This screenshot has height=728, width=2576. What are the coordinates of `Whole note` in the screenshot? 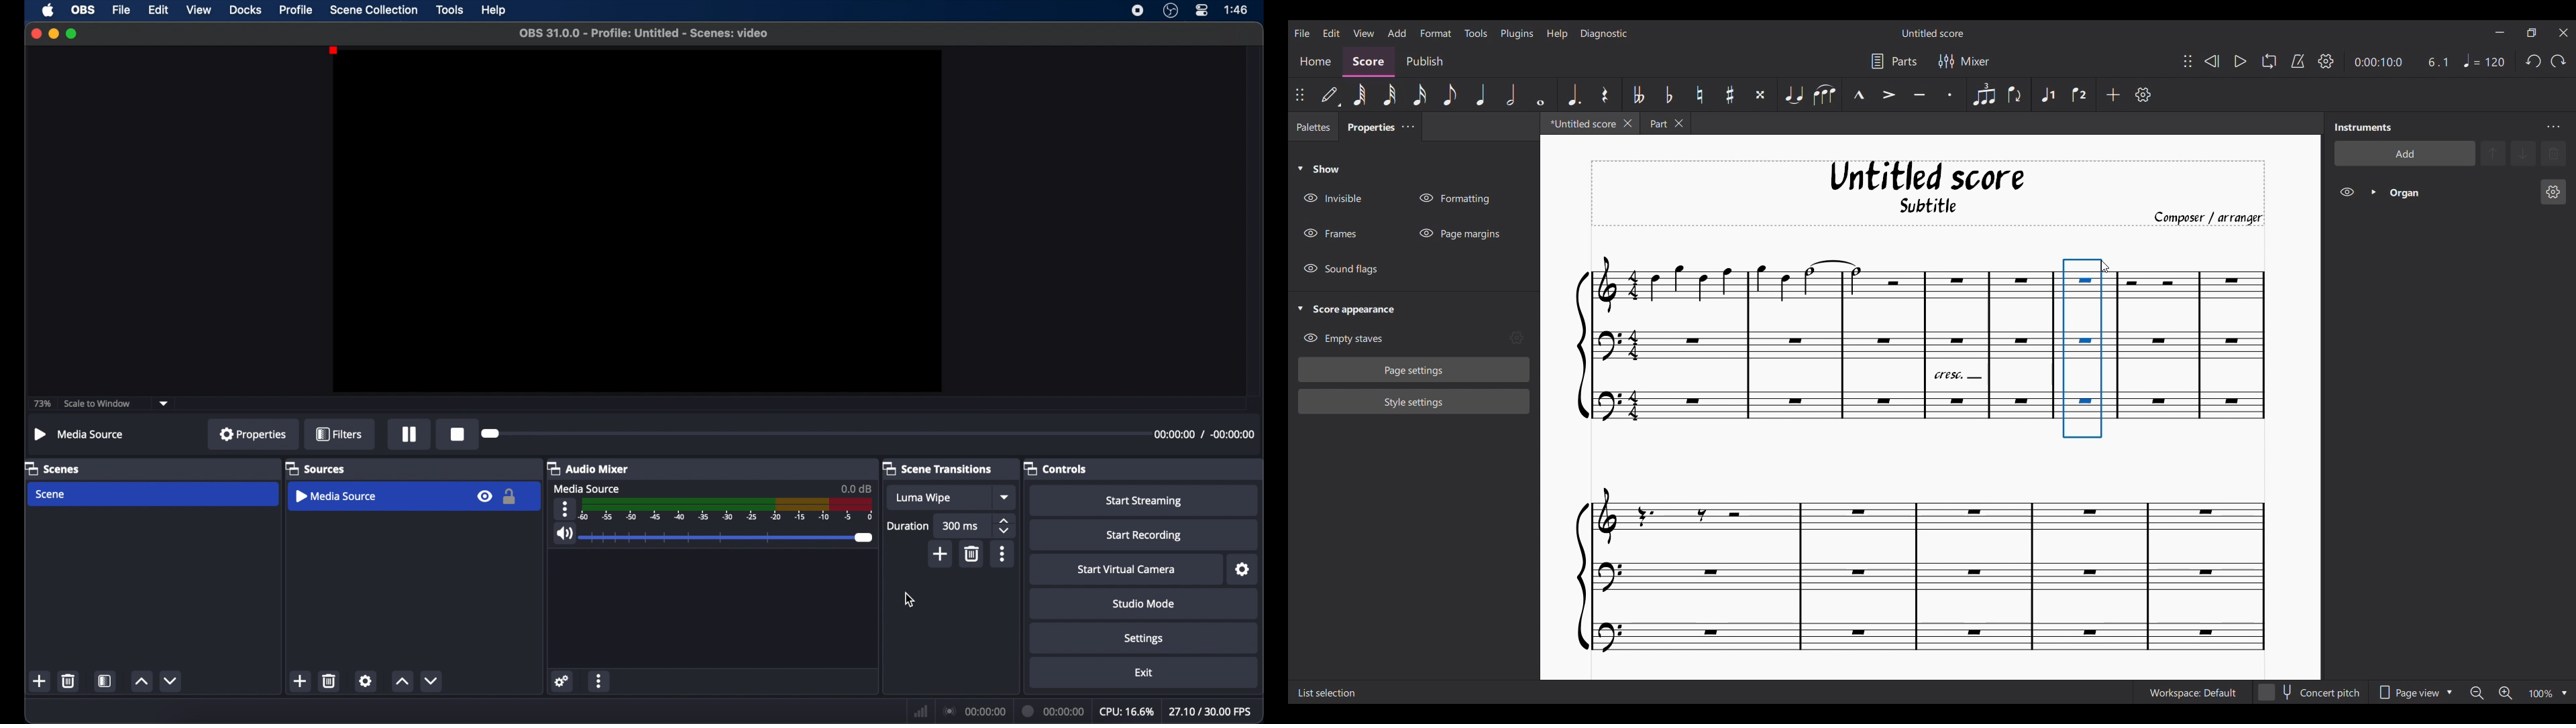 It's located at (1541, 95).